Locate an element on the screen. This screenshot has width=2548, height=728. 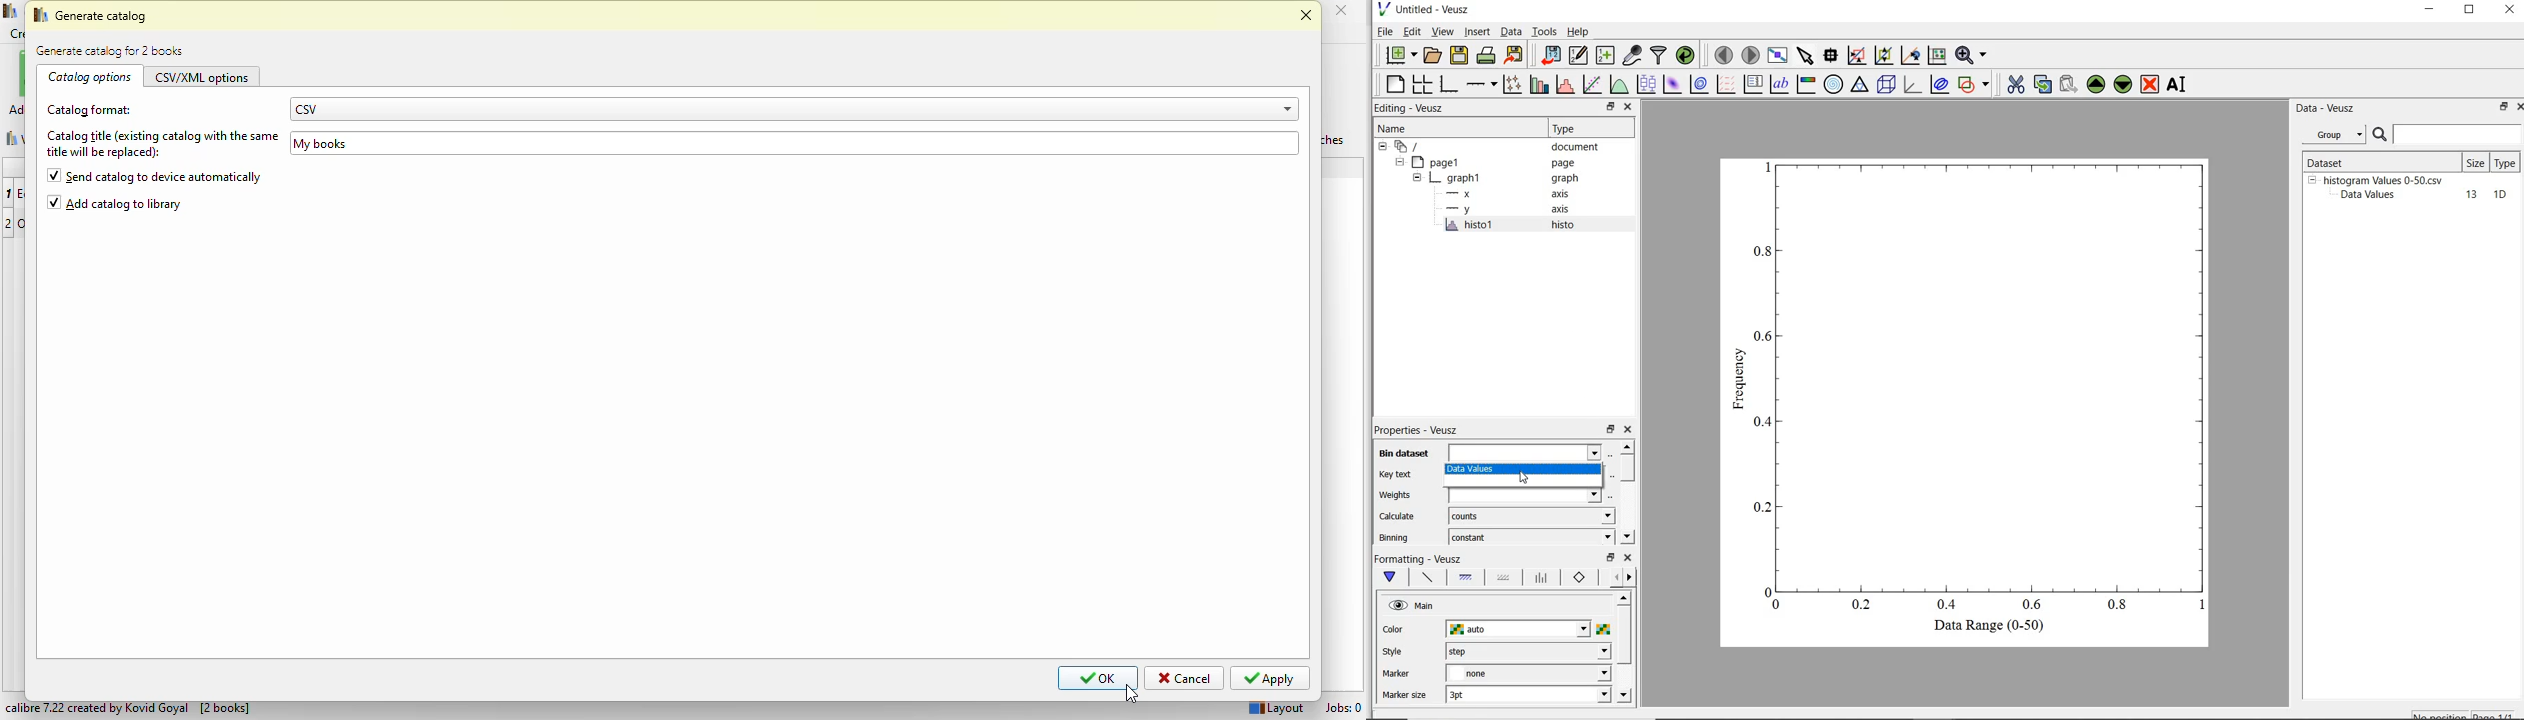
counts is located at coordinates (1528, 516).